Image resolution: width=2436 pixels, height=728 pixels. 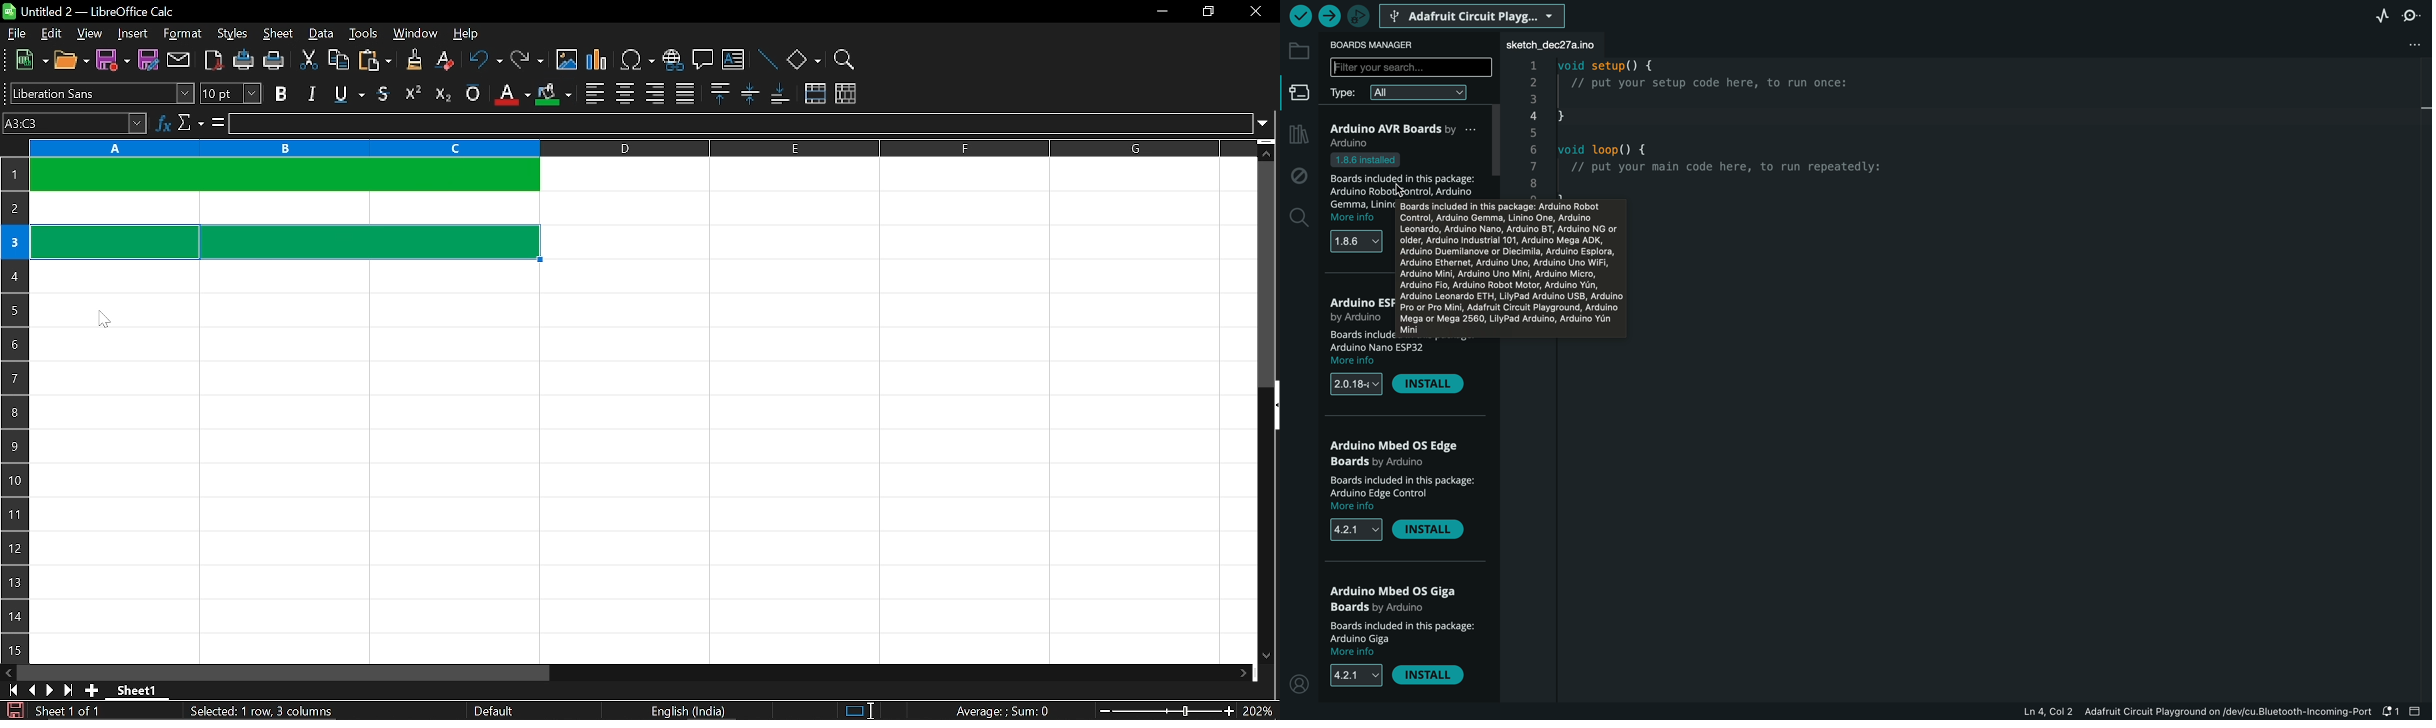 What do you see at coordinates (497, 711) in the screenshot?
I see `Default` at bounding box center [497, 711].